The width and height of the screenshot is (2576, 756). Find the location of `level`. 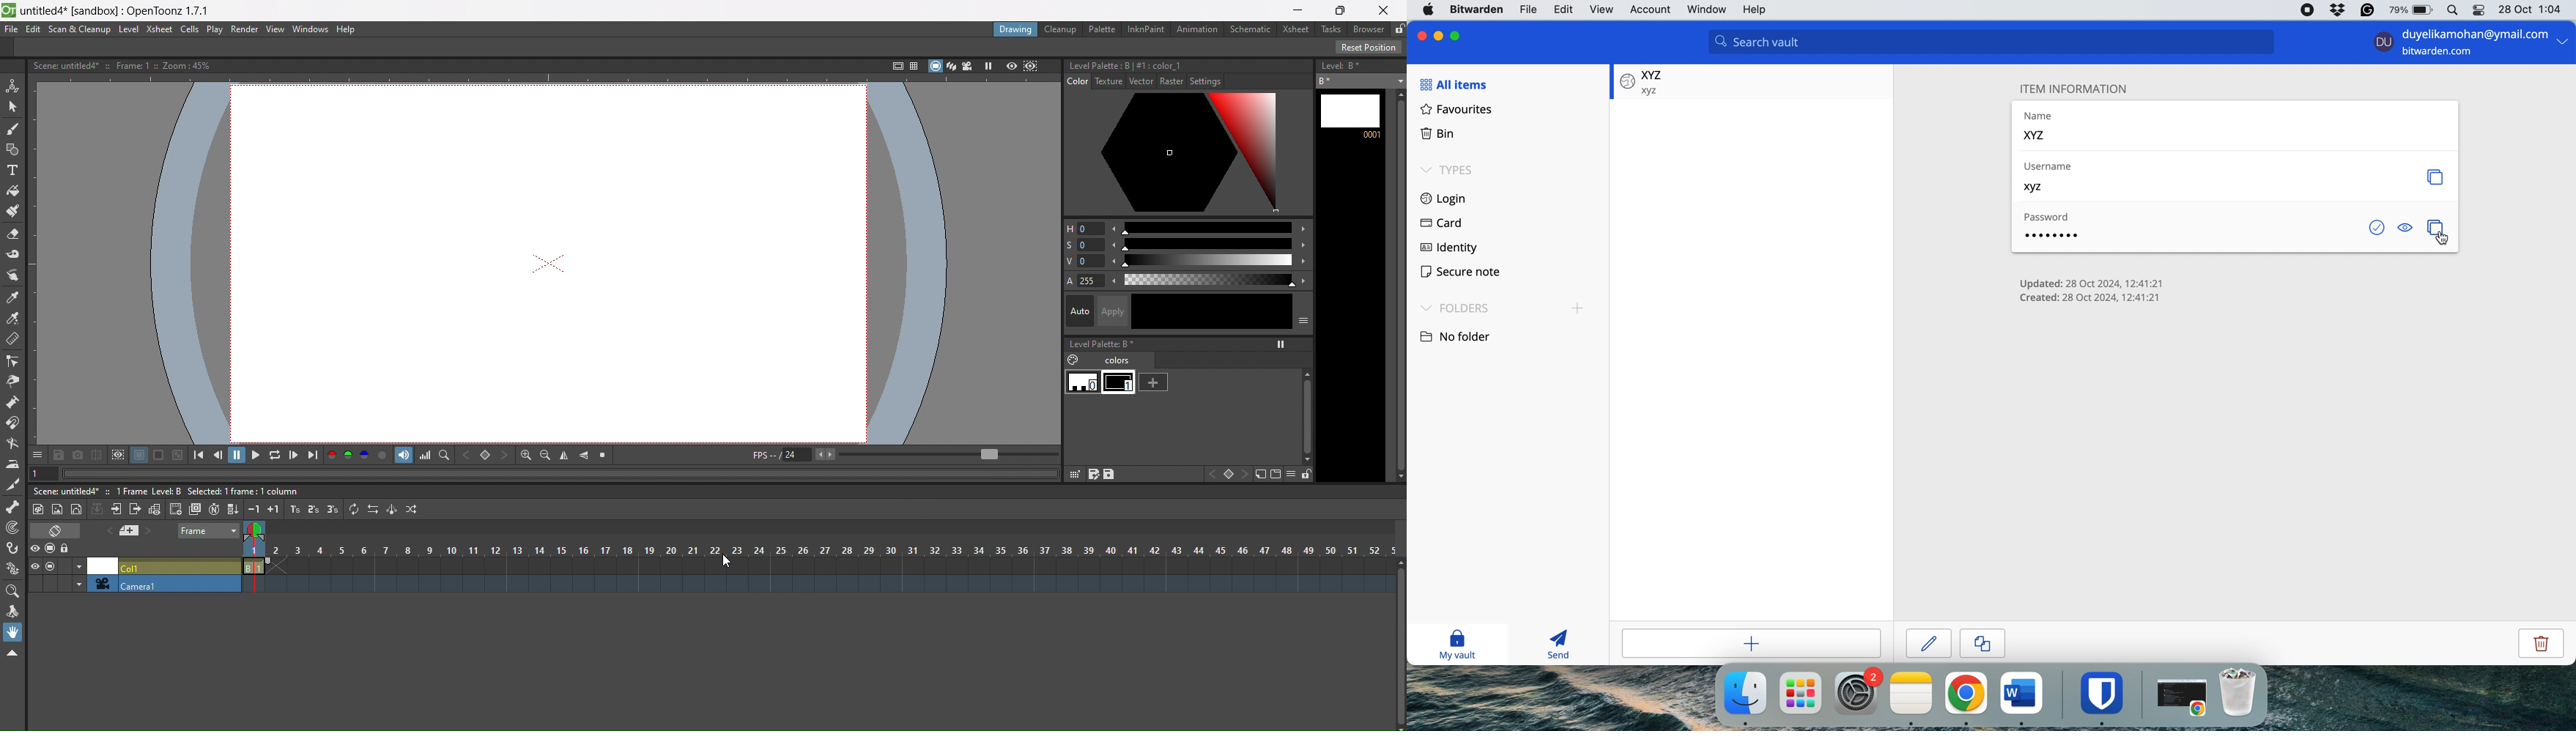

level is located at coordinates (128, 29).